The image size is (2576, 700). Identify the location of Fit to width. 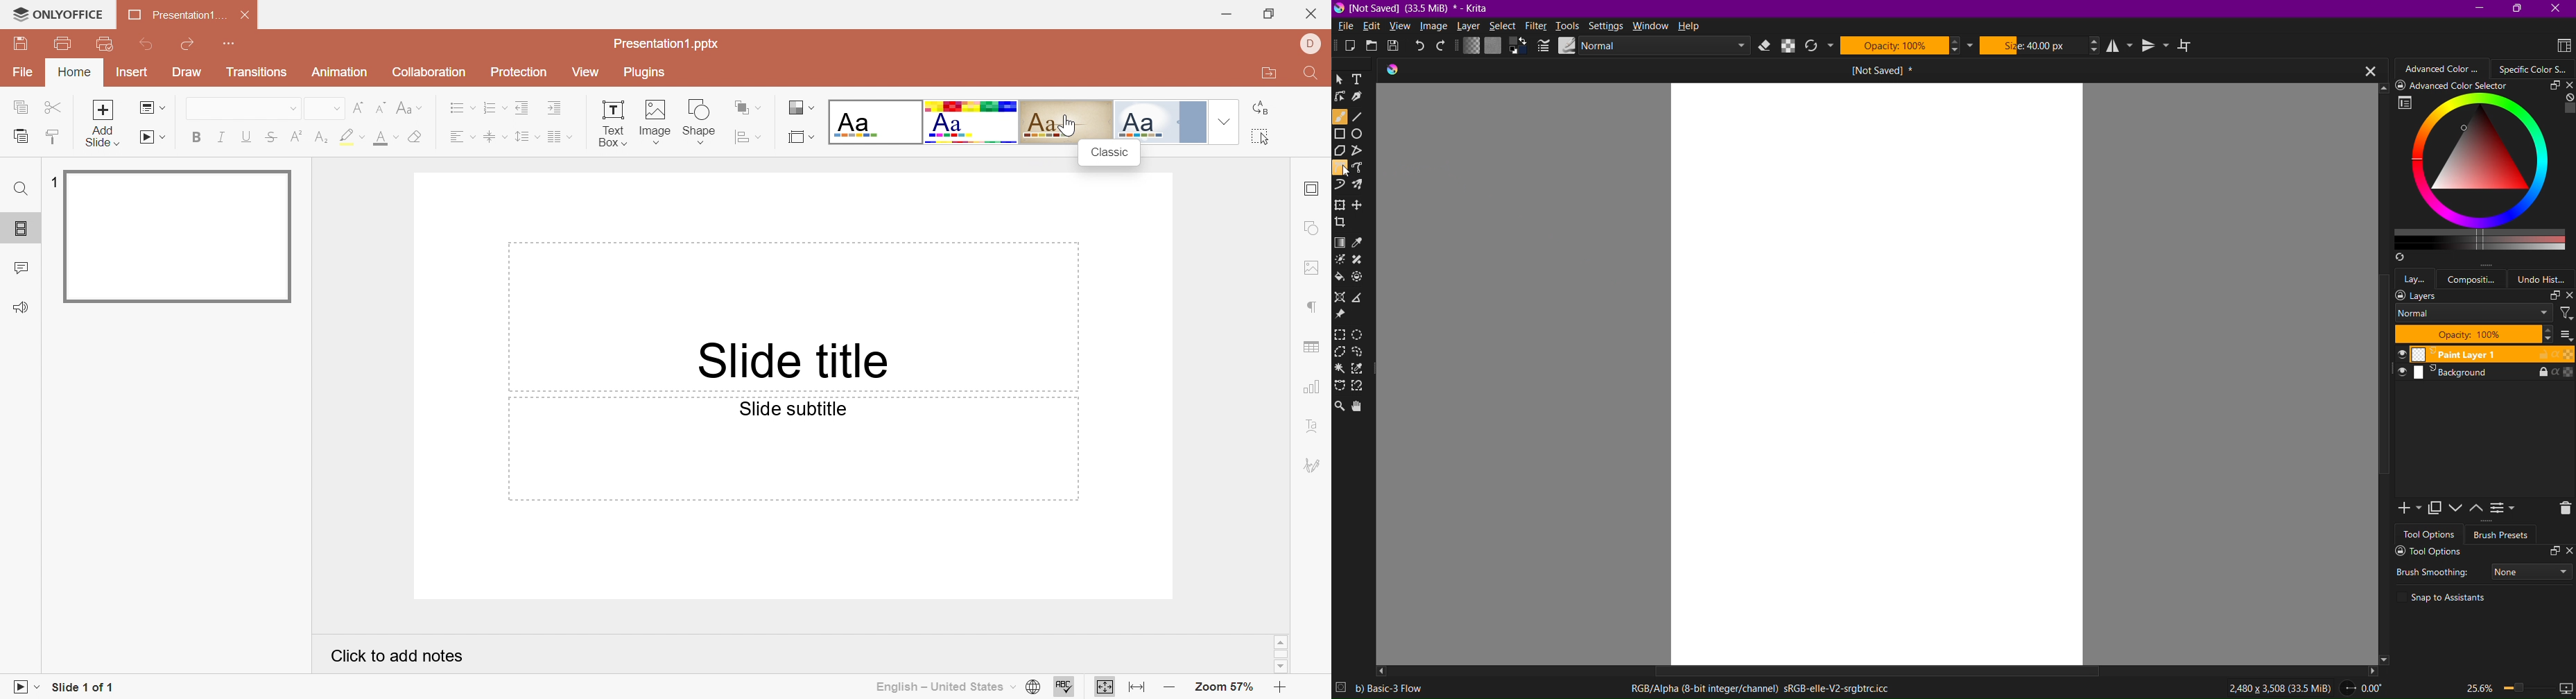
(1139, 687).